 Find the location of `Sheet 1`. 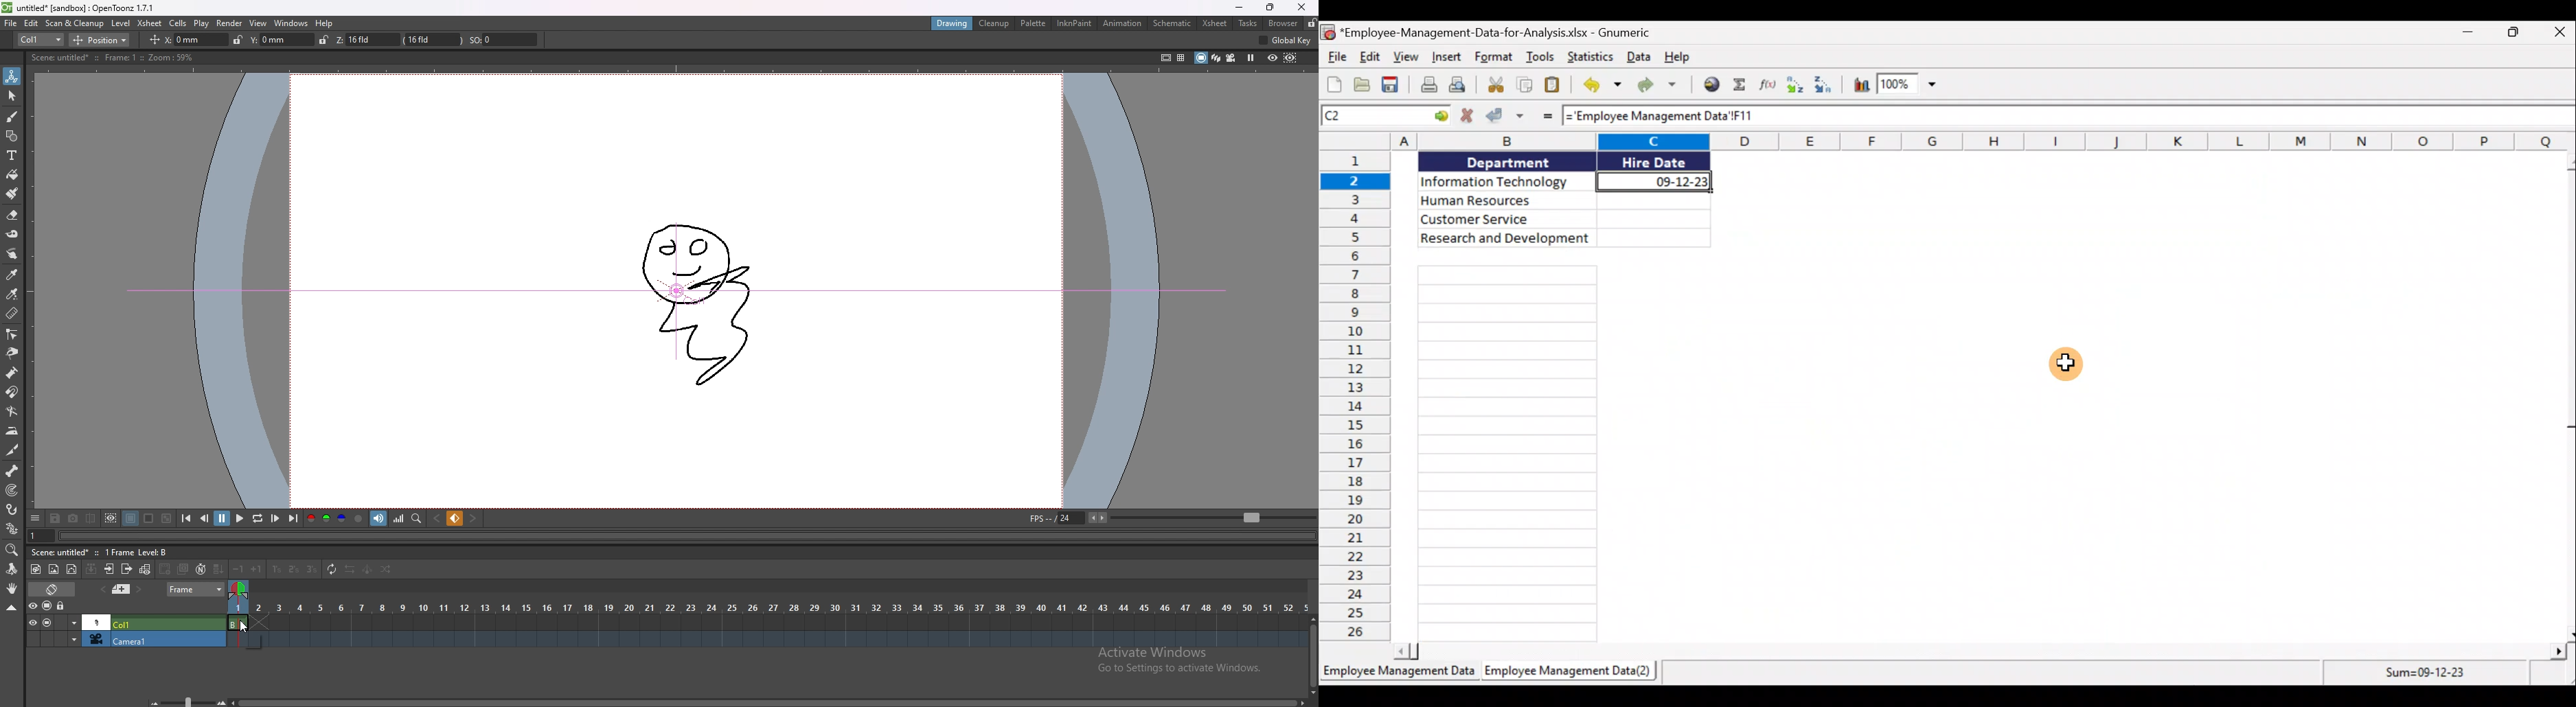

Sheet 1 is located at coordinates (1398, 675).